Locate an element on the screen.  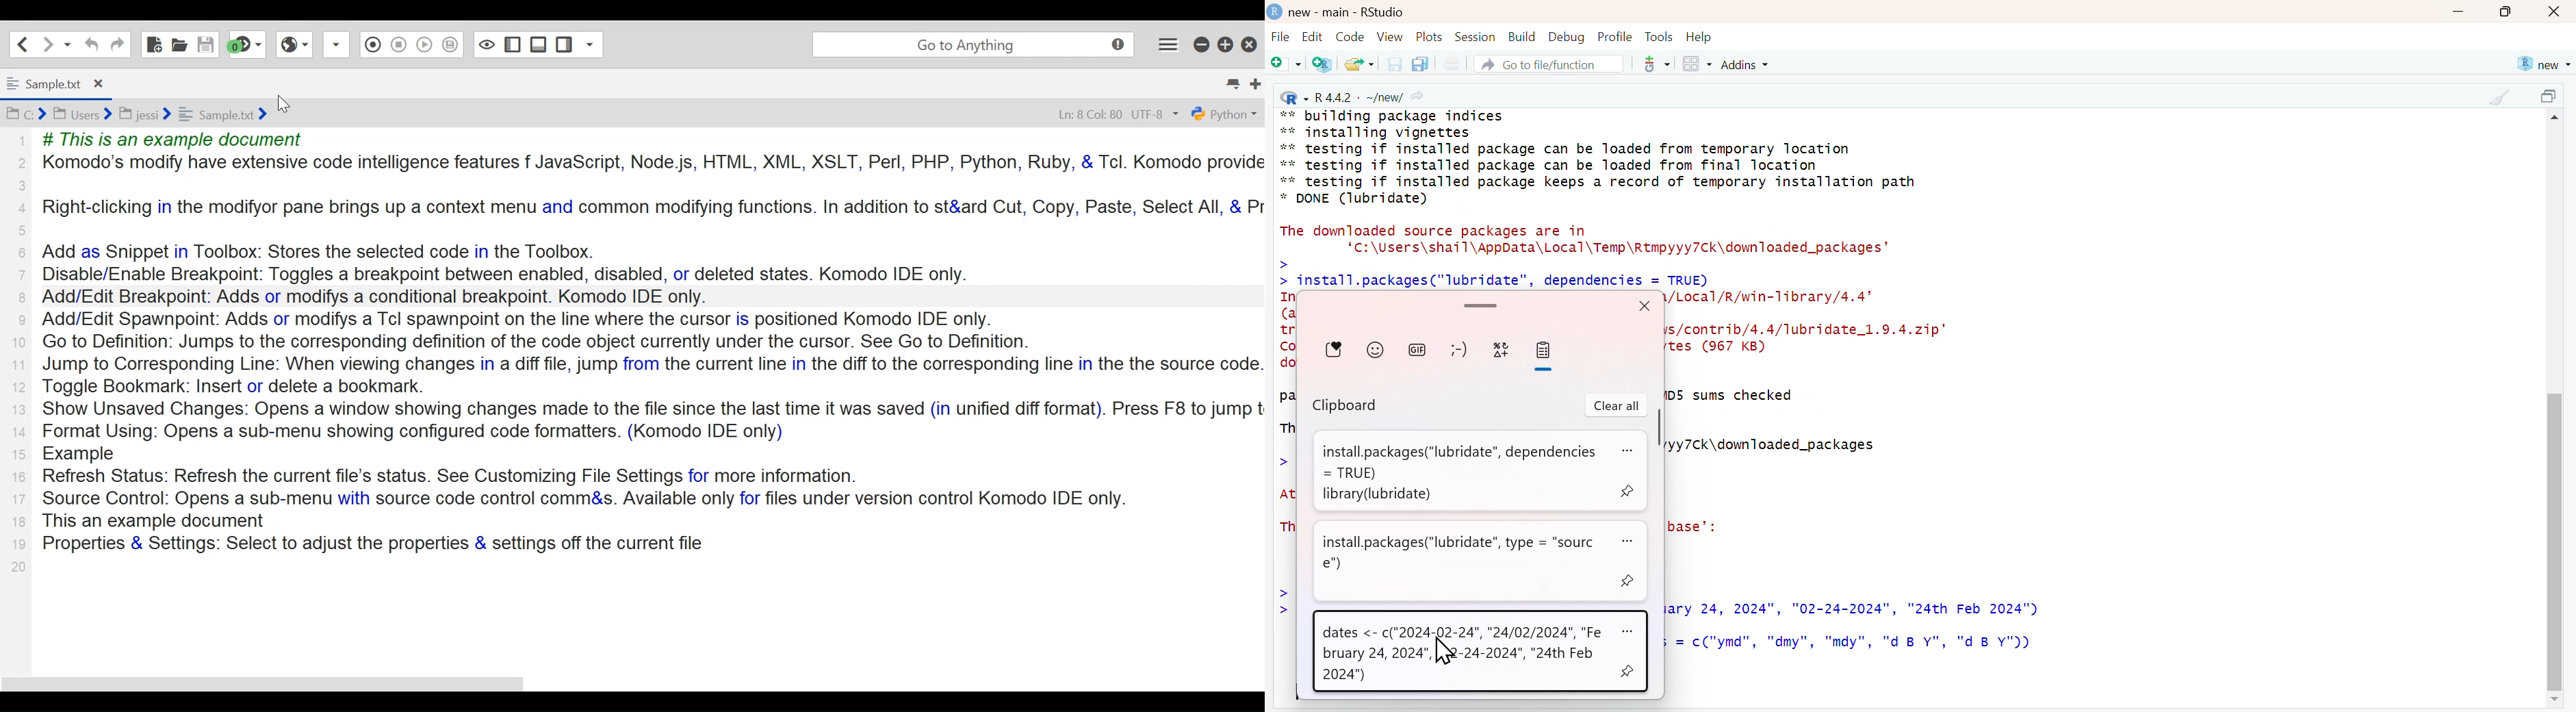
install.packages("lubridate”, dependencies
= TRUE)
library(lubridate) is located at coordinates (1455, 471).